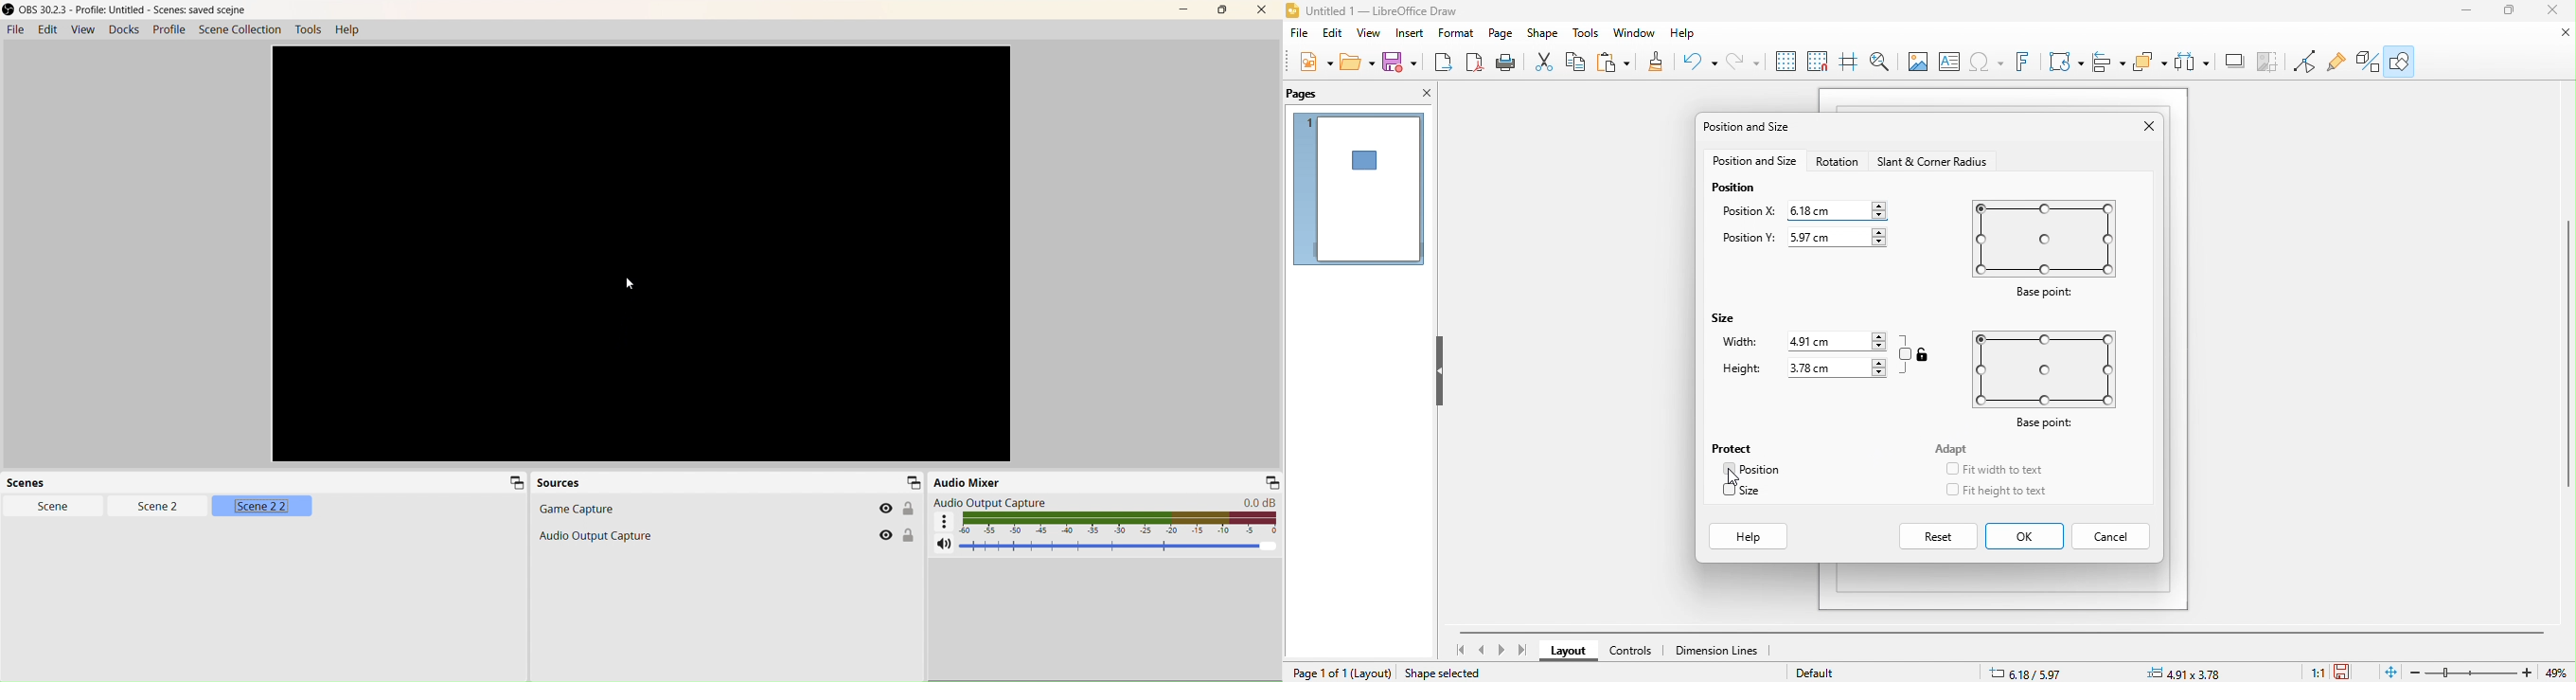 Image resolution: width=2576 pixels, height=700 pixels. Describe the element at coordinates (1754, 492) in the screenshot. I see `size` at that location.